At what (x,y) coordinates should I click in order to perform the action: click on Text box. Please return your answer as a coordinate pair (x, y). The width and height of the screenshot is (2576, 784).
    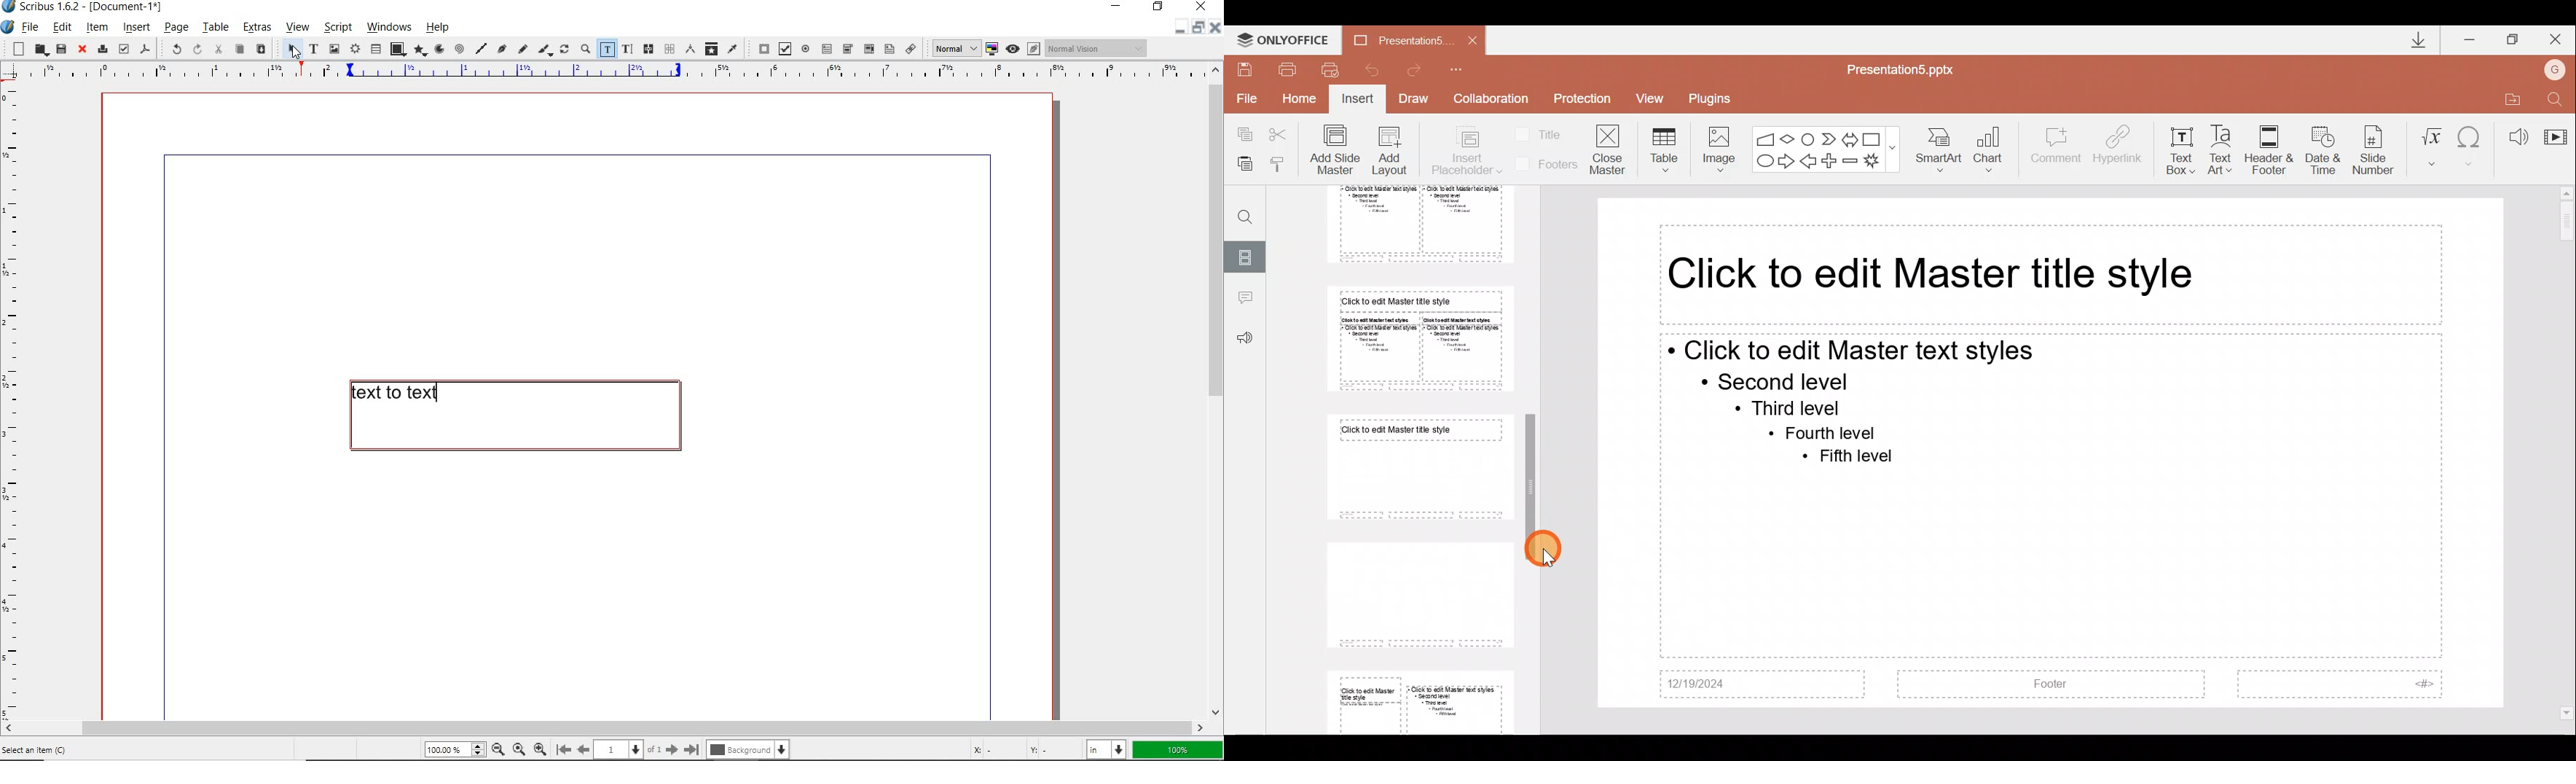
    Looking at the image, I should click on (2180, 147).